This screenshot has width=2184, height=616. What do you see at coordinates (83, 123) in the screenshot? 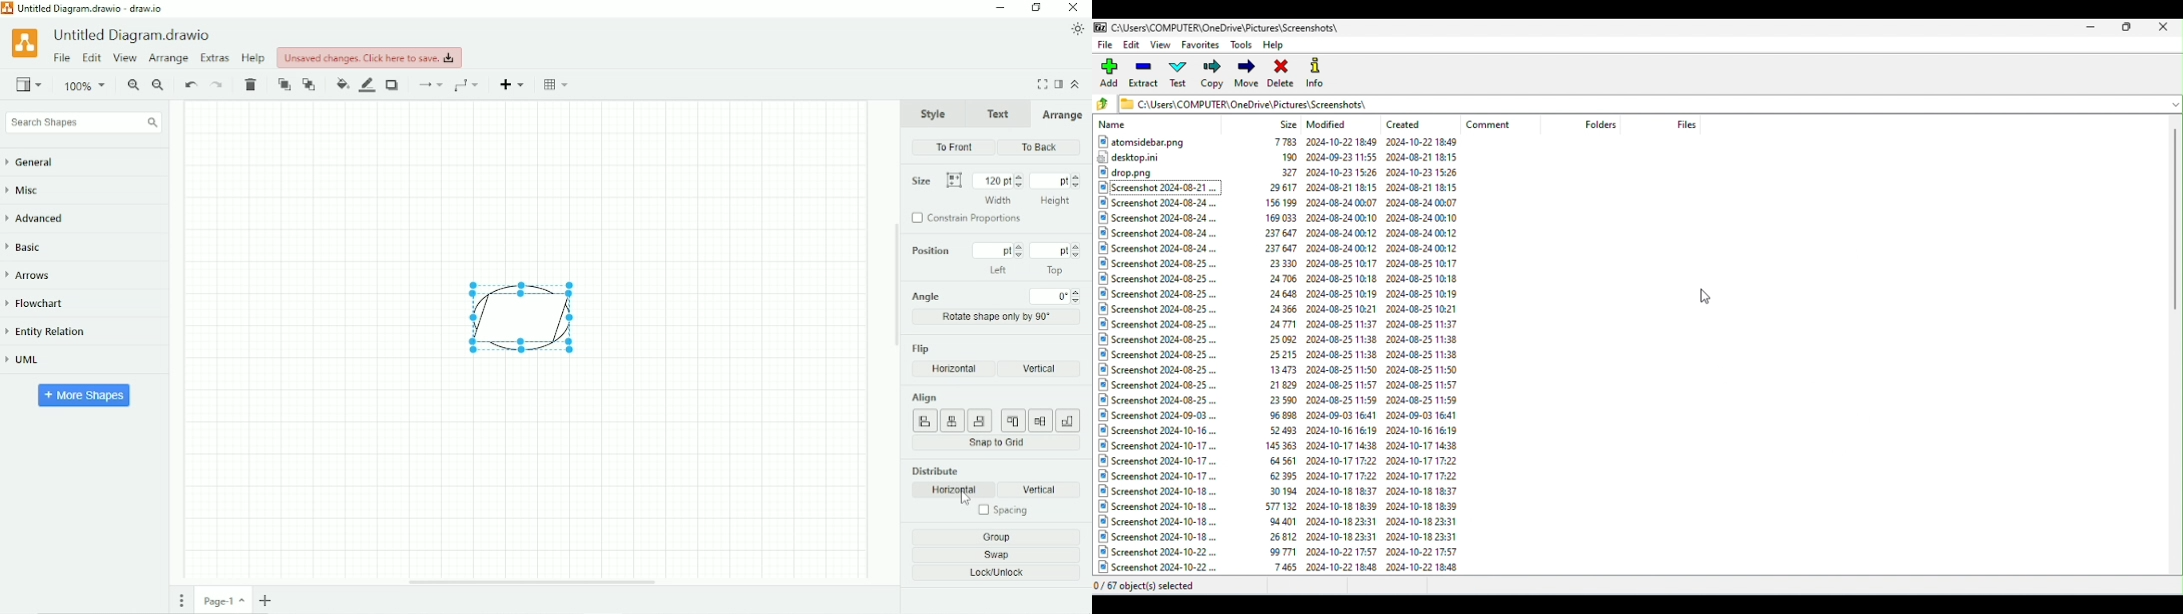
I see `Search shapes` at bounding box center [83, 123].